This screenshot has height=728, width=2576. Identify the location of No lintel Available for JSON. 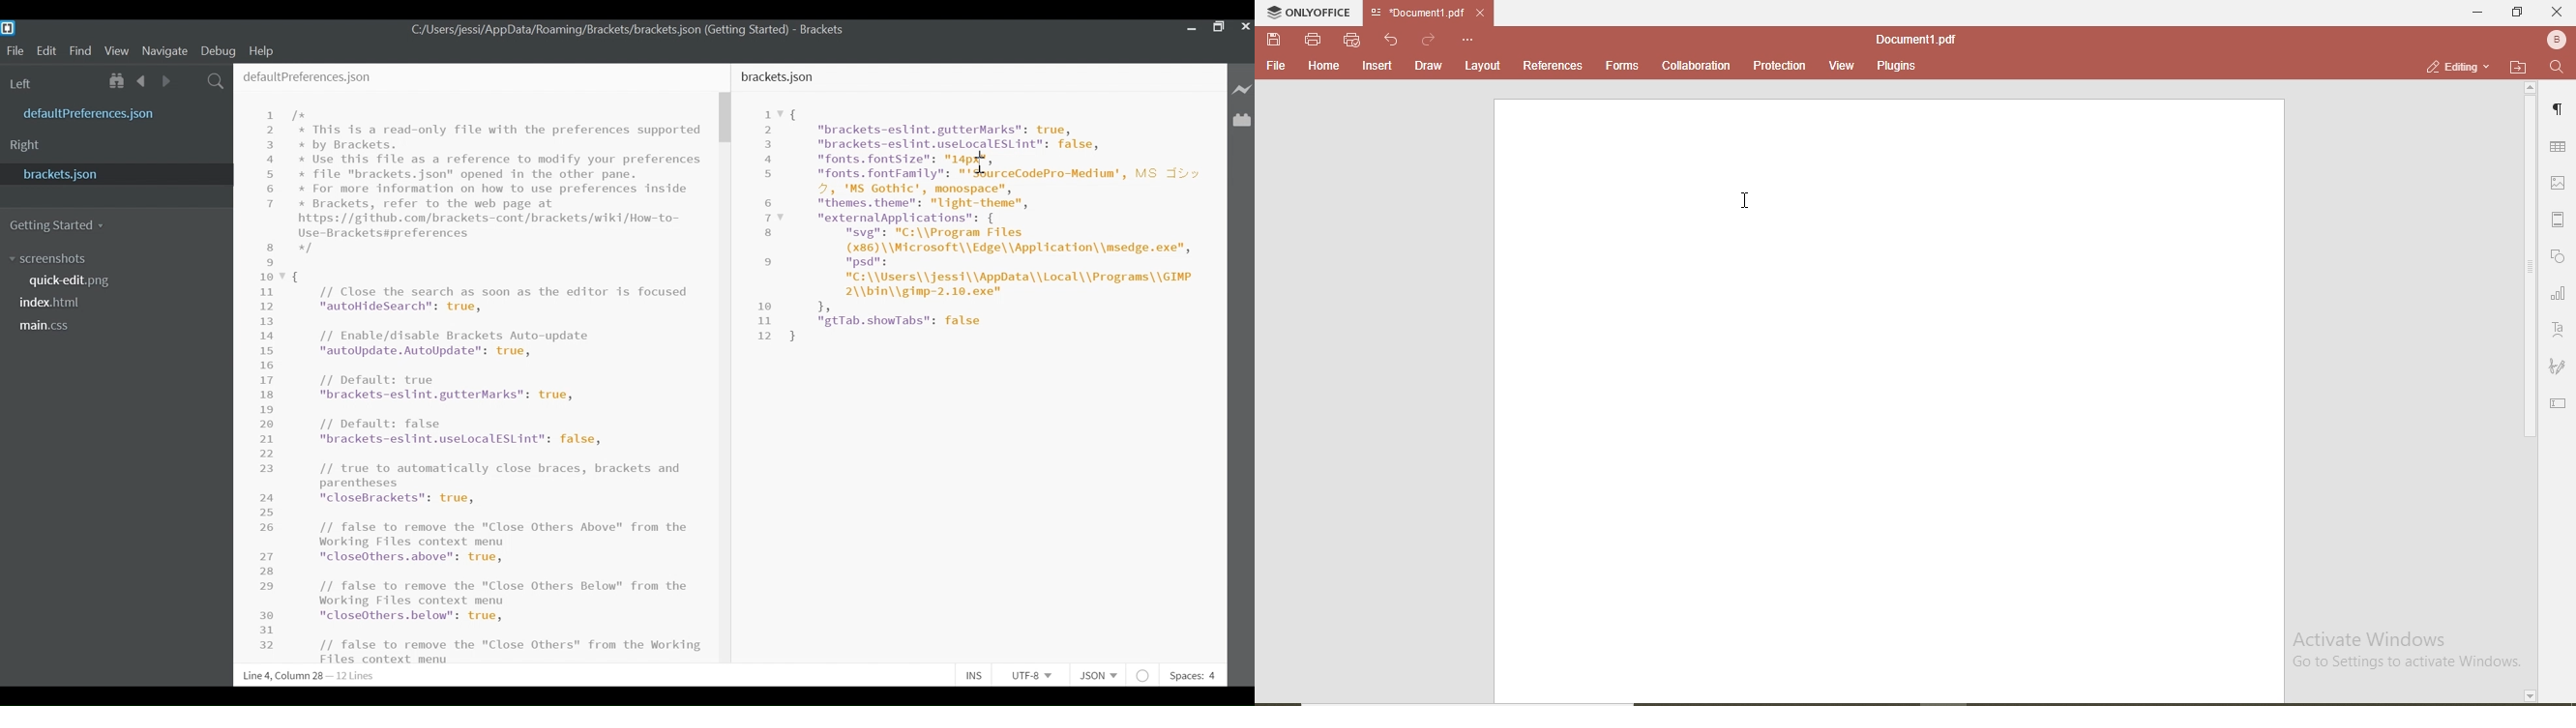
(1147, 675).